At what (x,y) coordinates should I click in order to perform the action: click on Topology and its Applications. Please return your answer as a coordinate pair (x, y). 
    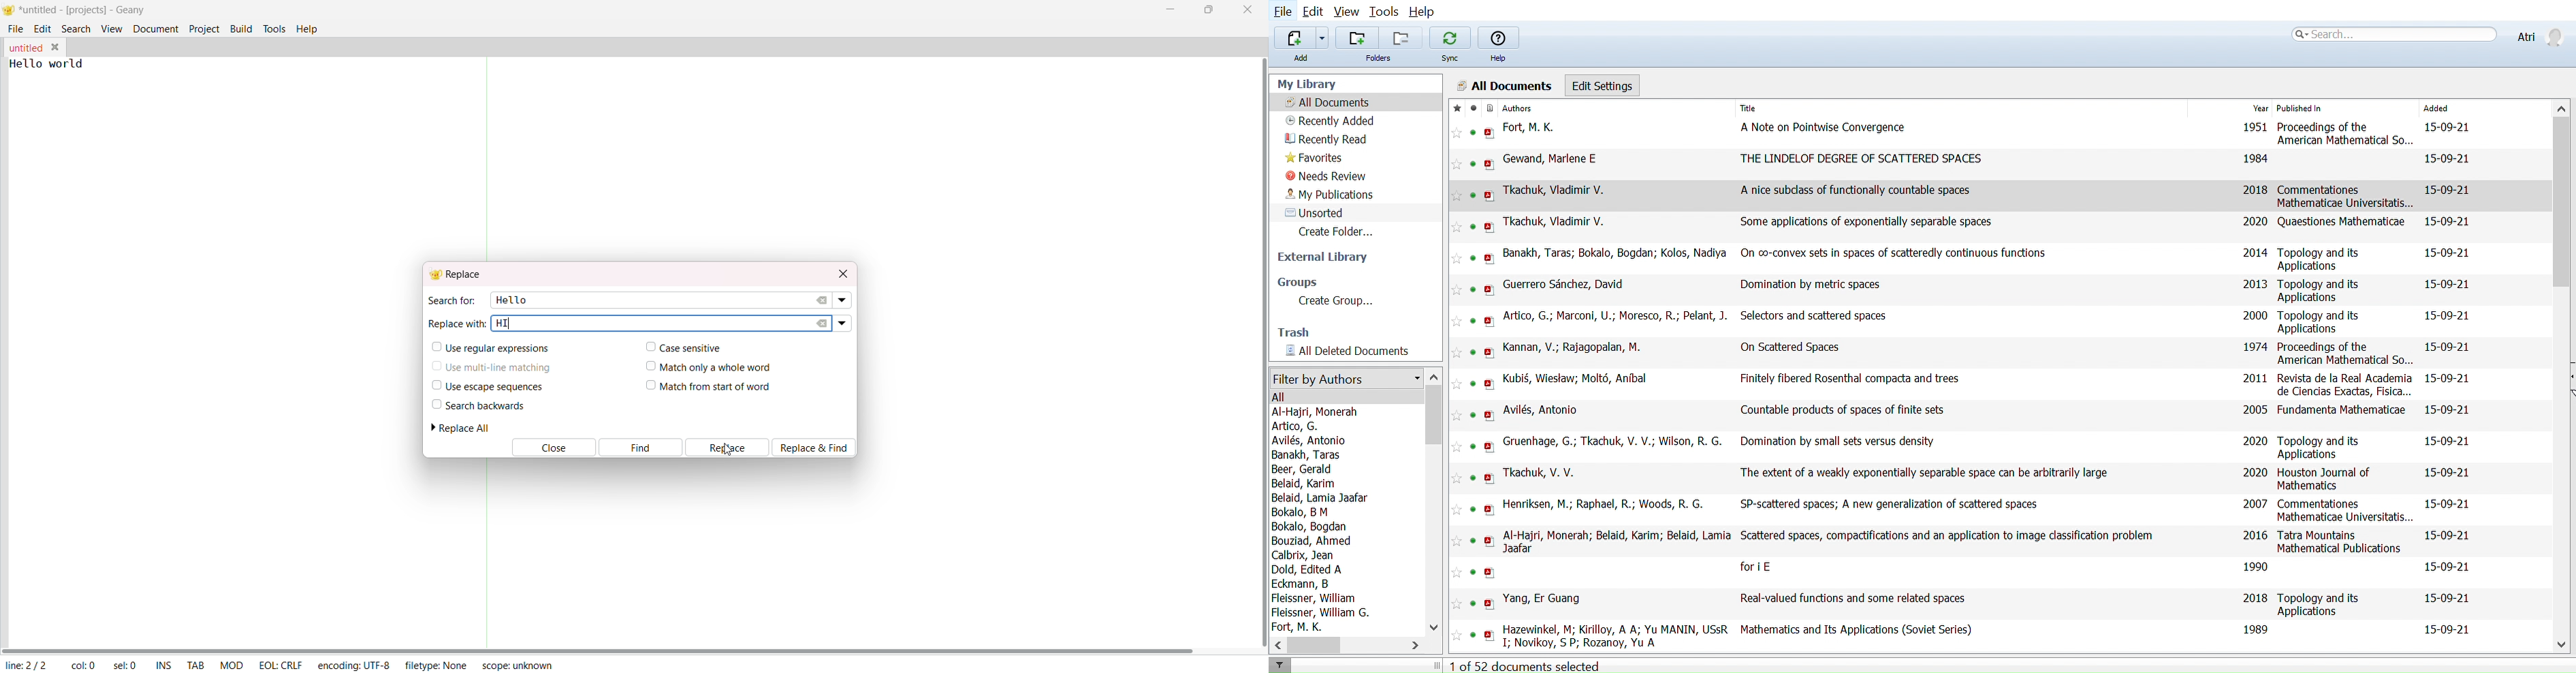
    Looking at the image, I should click on (2320, 322).